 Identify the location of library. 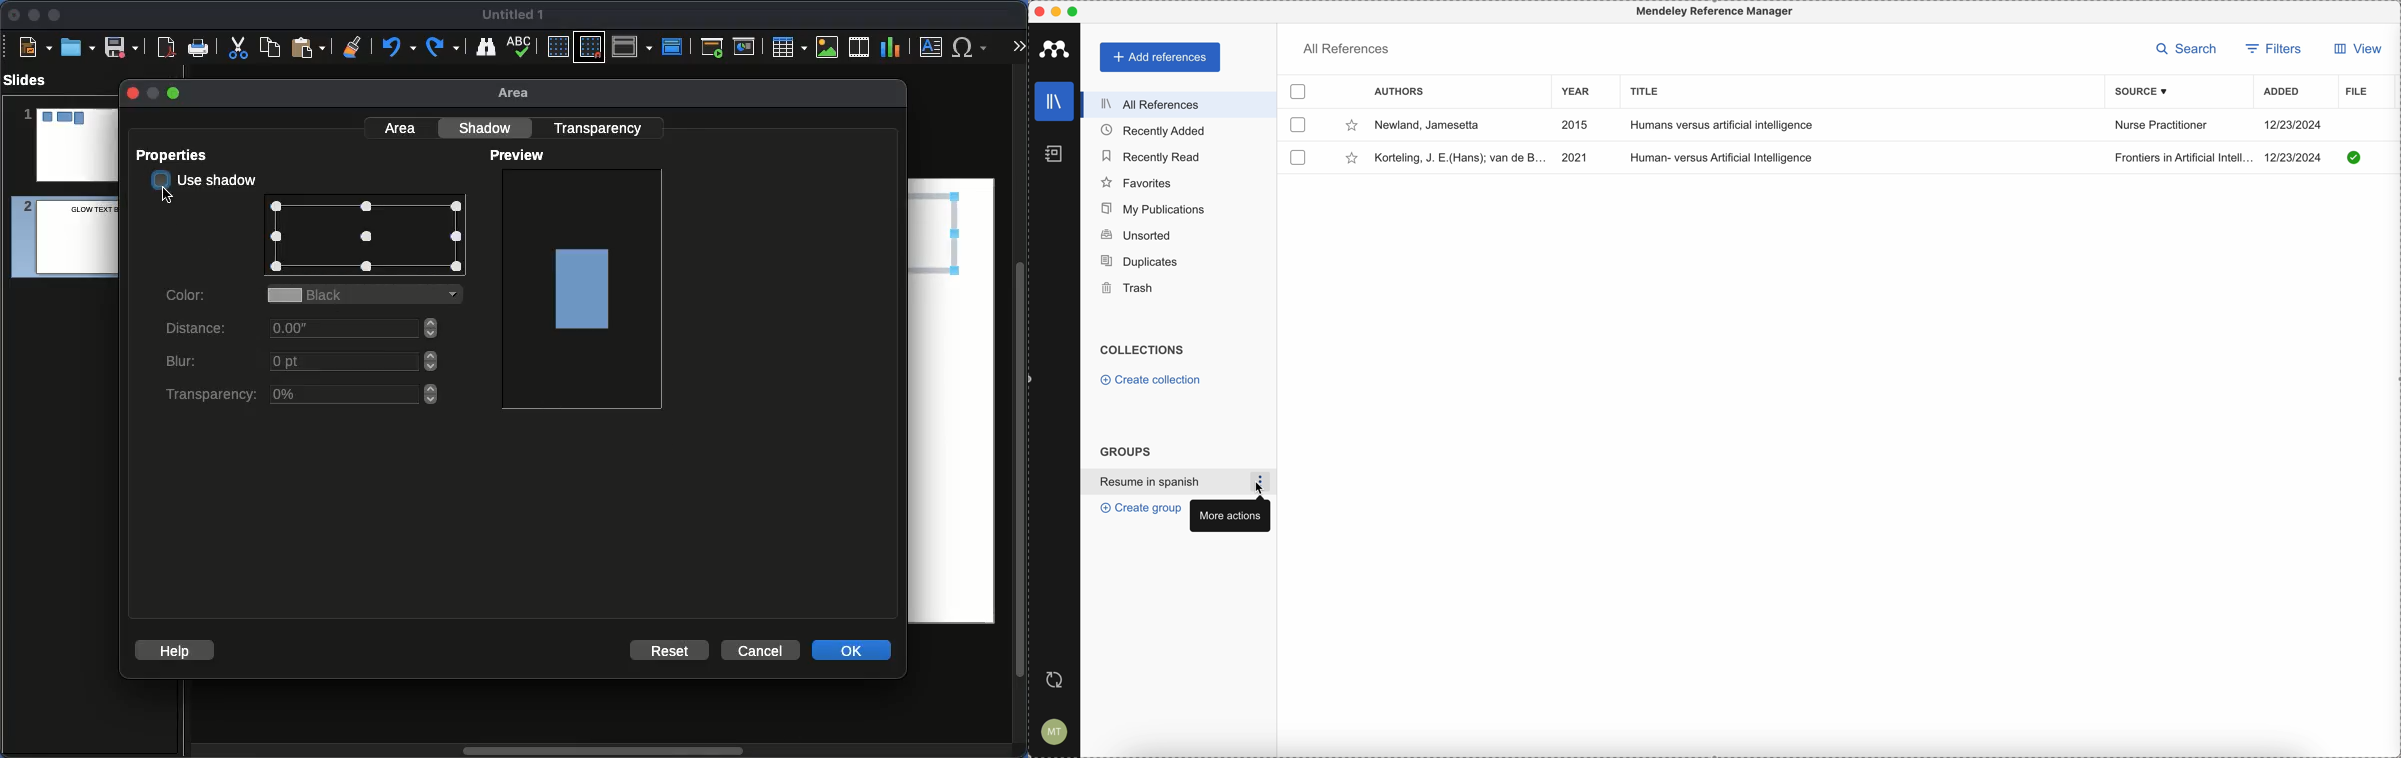
(1053, 102).